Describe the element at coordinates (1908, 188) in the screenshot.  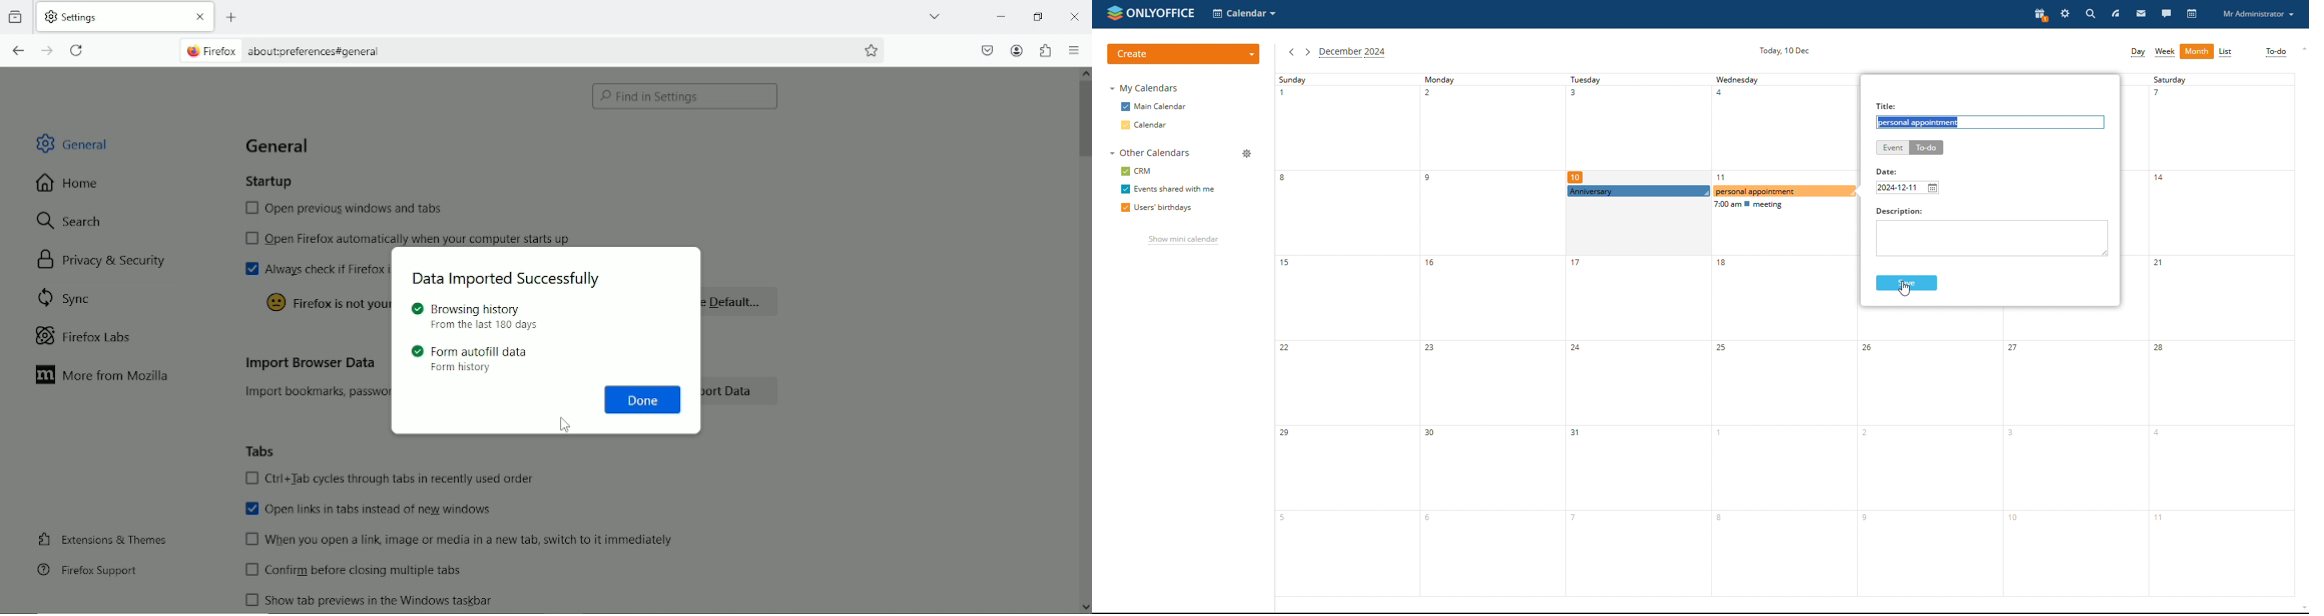
I see `set date` at that location.